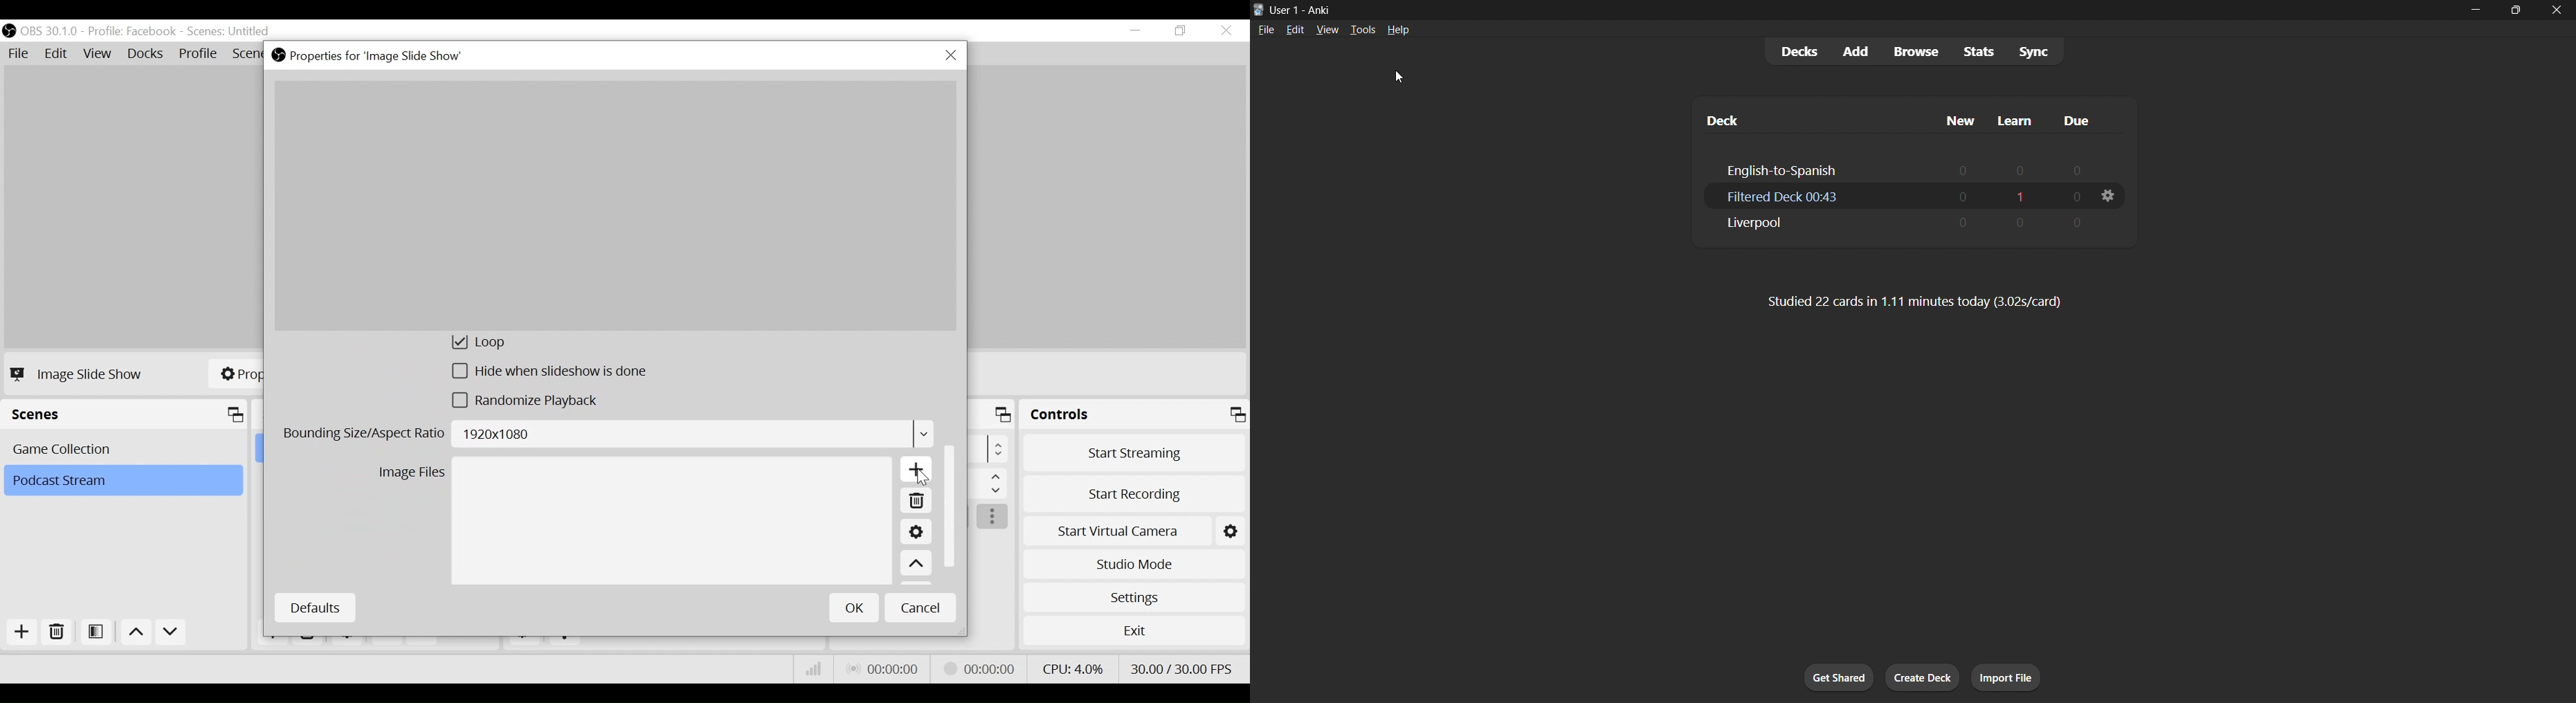  Describe the element at coordinates (2112, 194) in the screenshot. I see `filtered deck options` at that location.